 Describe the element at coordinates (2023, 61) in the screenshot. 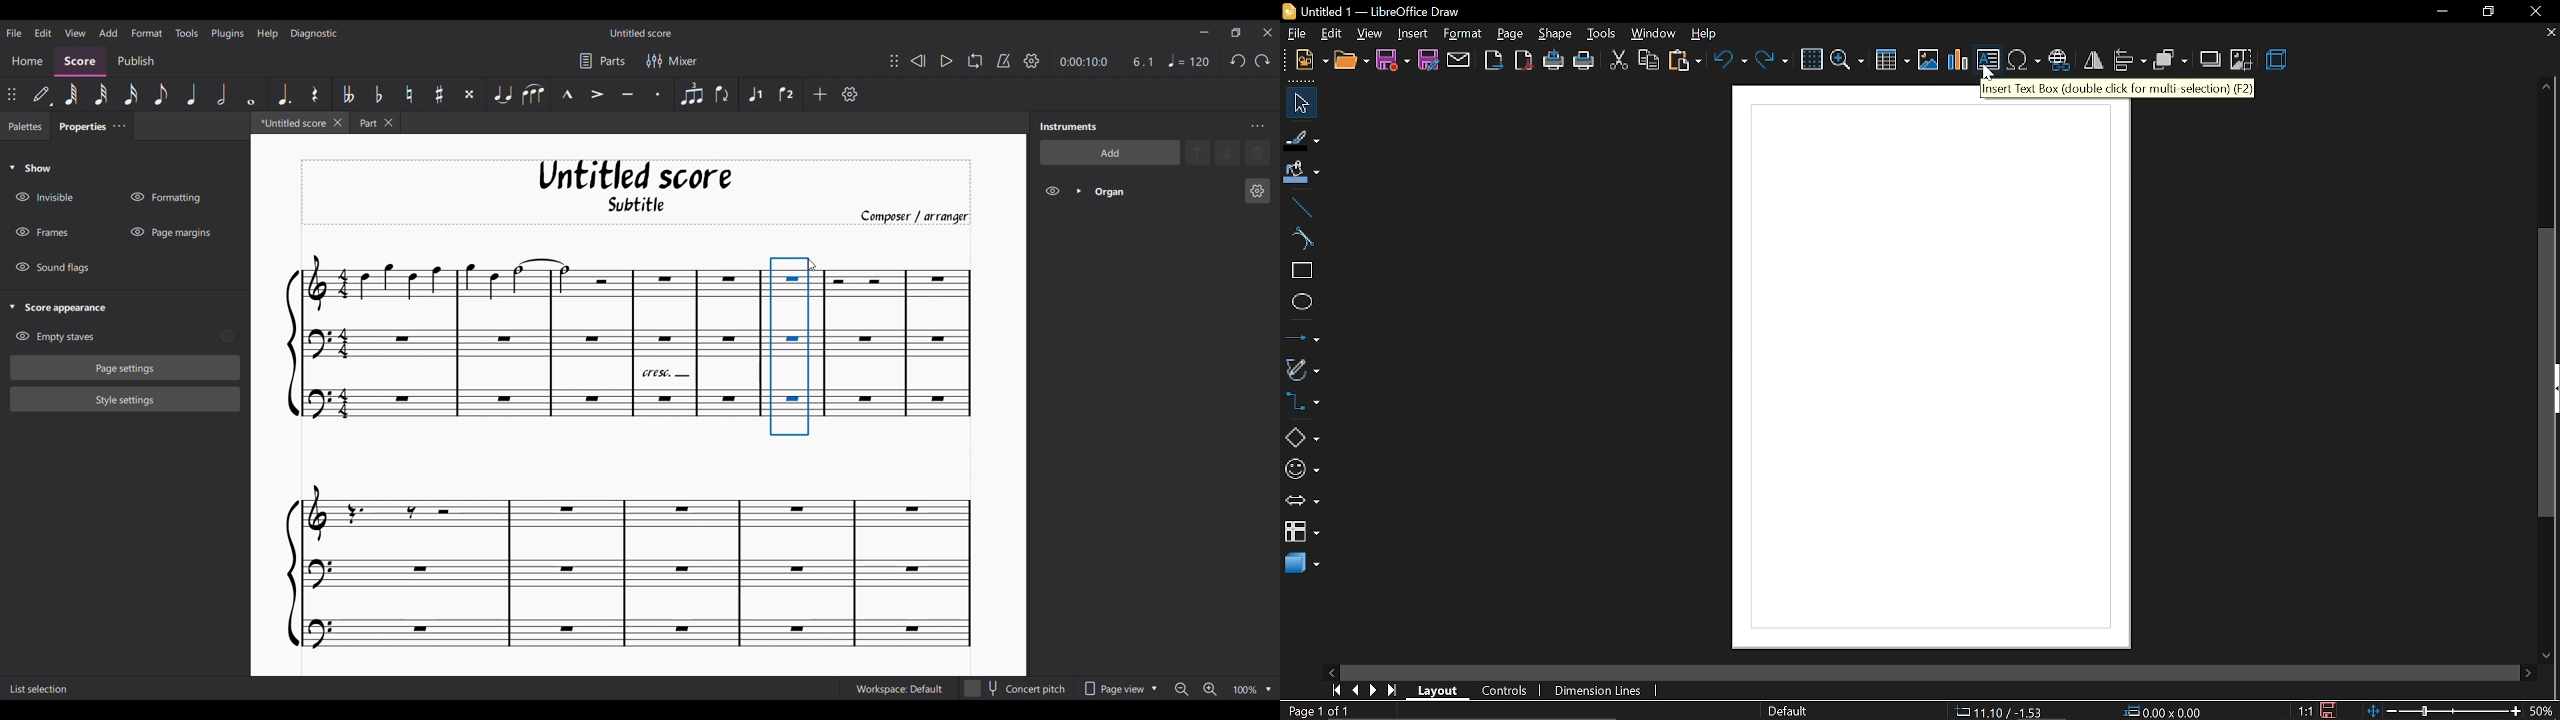

I see `insert symbol` at that location.